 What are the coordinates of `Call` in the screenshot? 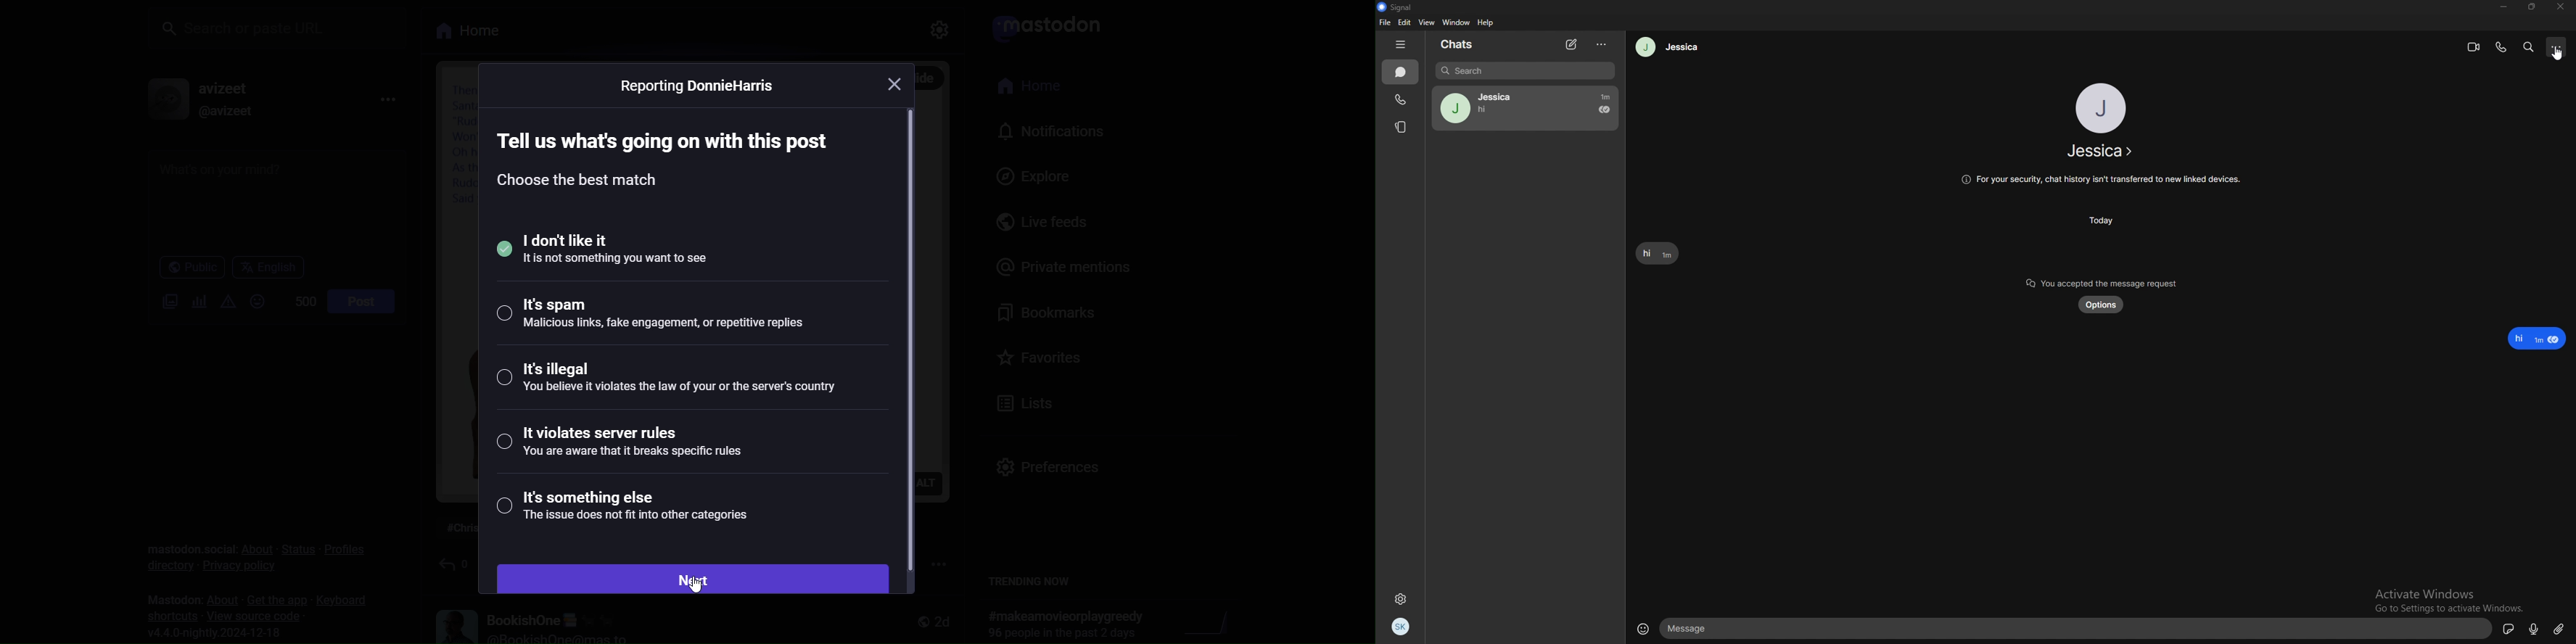 It's located at (1400, 99).